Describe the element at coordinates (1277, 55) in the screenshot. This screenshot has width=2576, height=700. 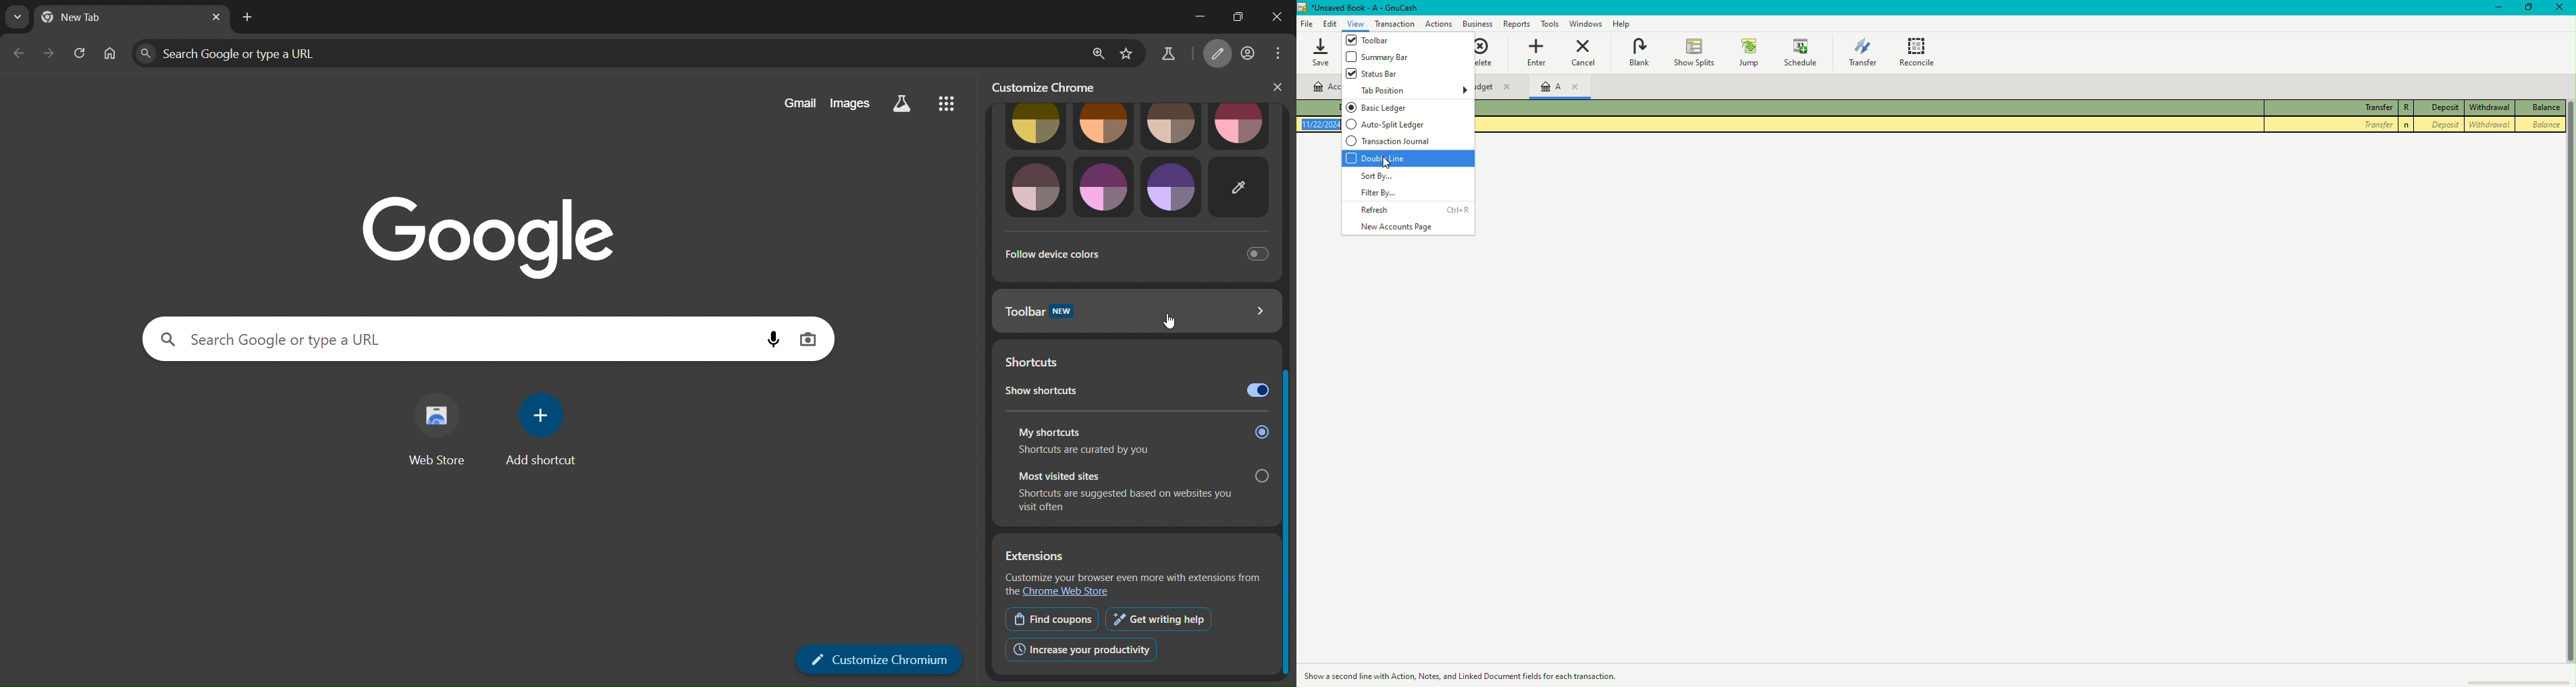
I see `menu` at that location.